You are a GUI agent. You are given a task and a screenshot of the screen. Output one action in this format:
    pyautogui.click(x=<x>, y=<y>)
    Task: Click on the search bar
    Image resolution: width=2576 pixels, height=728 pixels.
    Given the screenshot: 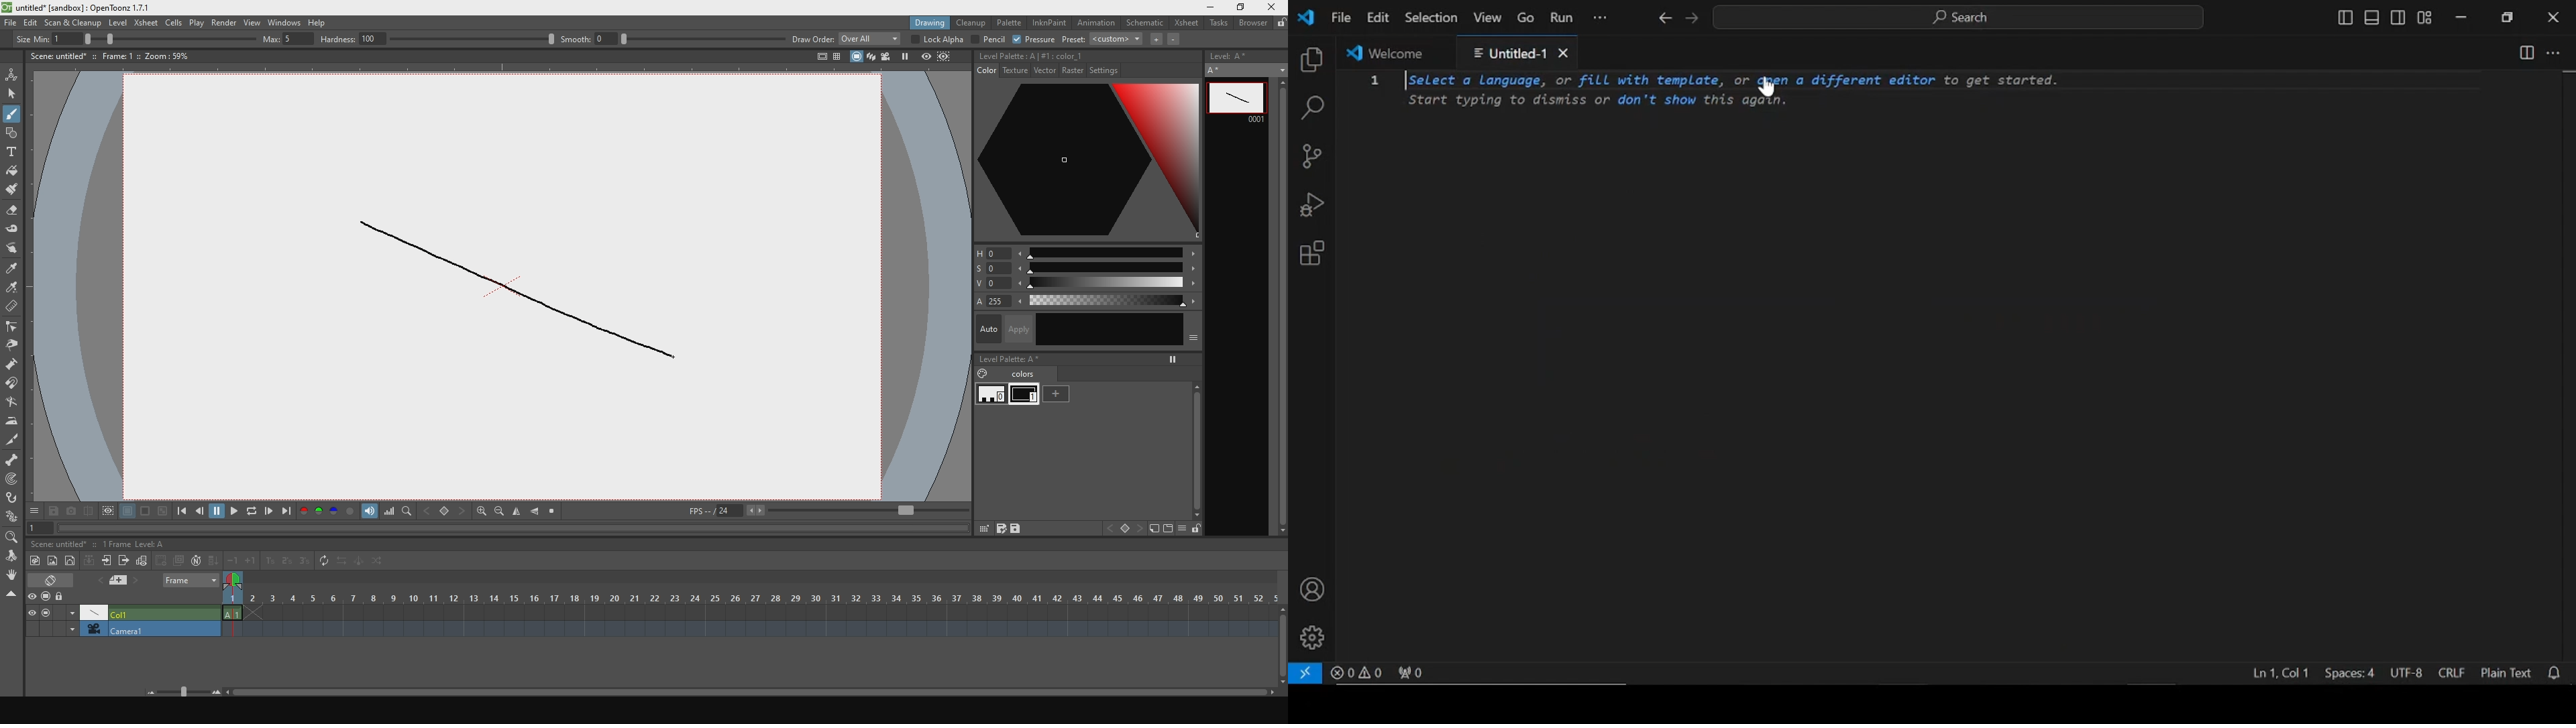 What is the action you would take?
    pyautogui.click(x=1960, y=17)
    